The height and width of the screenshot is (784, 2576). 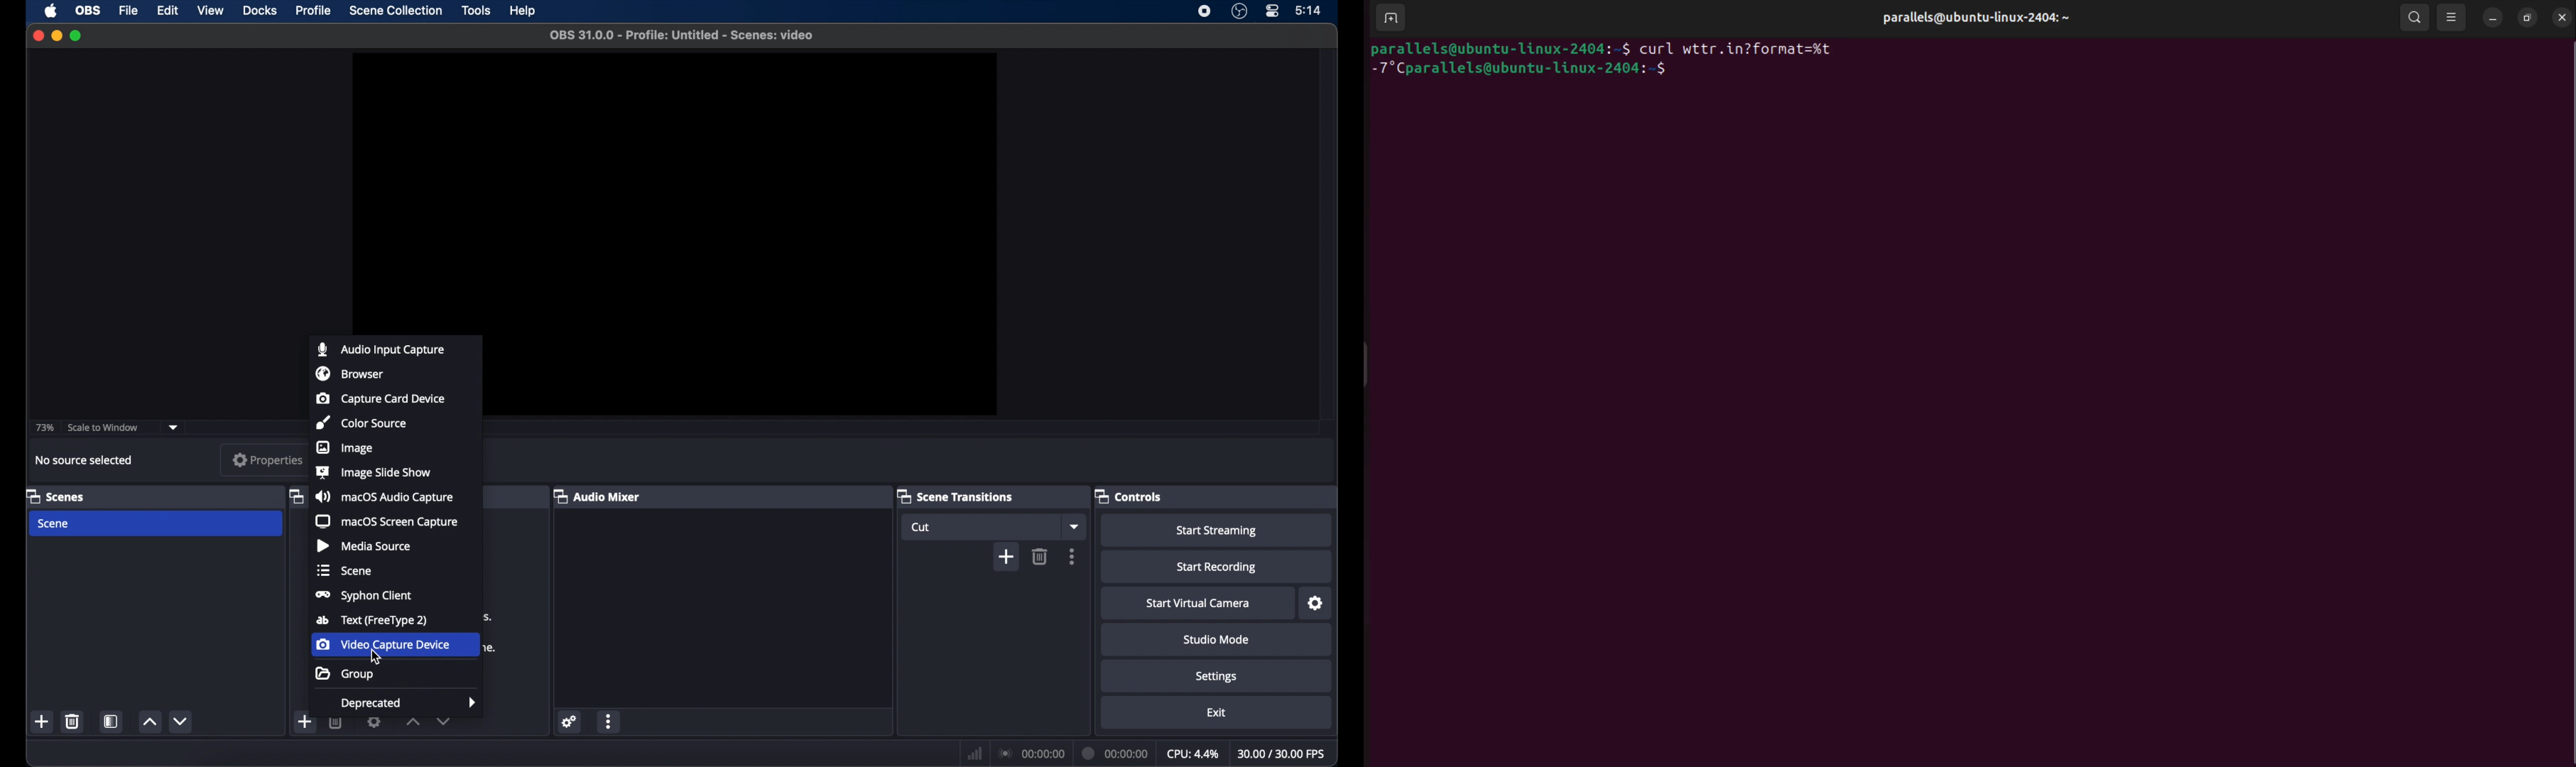 What do you see at coordinates (1116, 752) in the screenshot?
I see `duration` at bounding box center [1116, 752].